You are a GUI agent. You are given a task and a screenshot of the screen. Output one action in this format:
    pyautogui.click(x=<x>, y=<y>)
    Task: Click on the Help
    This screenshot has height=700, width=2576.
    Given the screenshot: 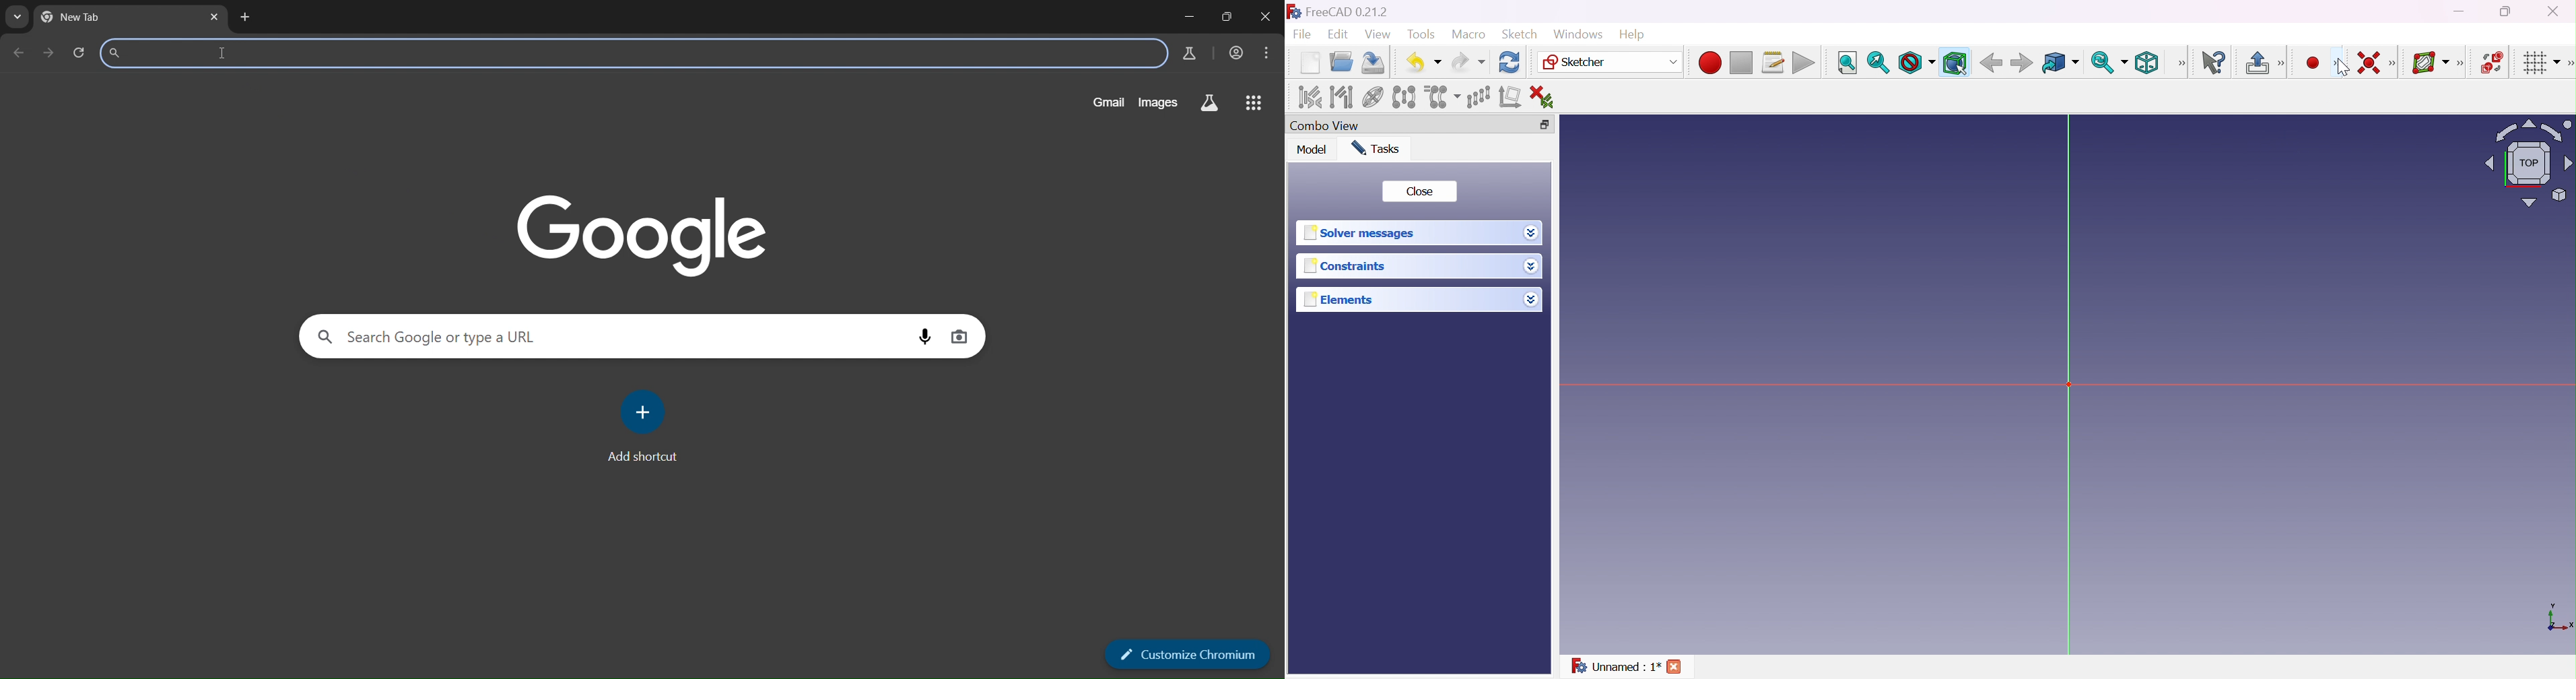 What is the action you would take?
    pyautogui.click(x=1631, y=33)
    